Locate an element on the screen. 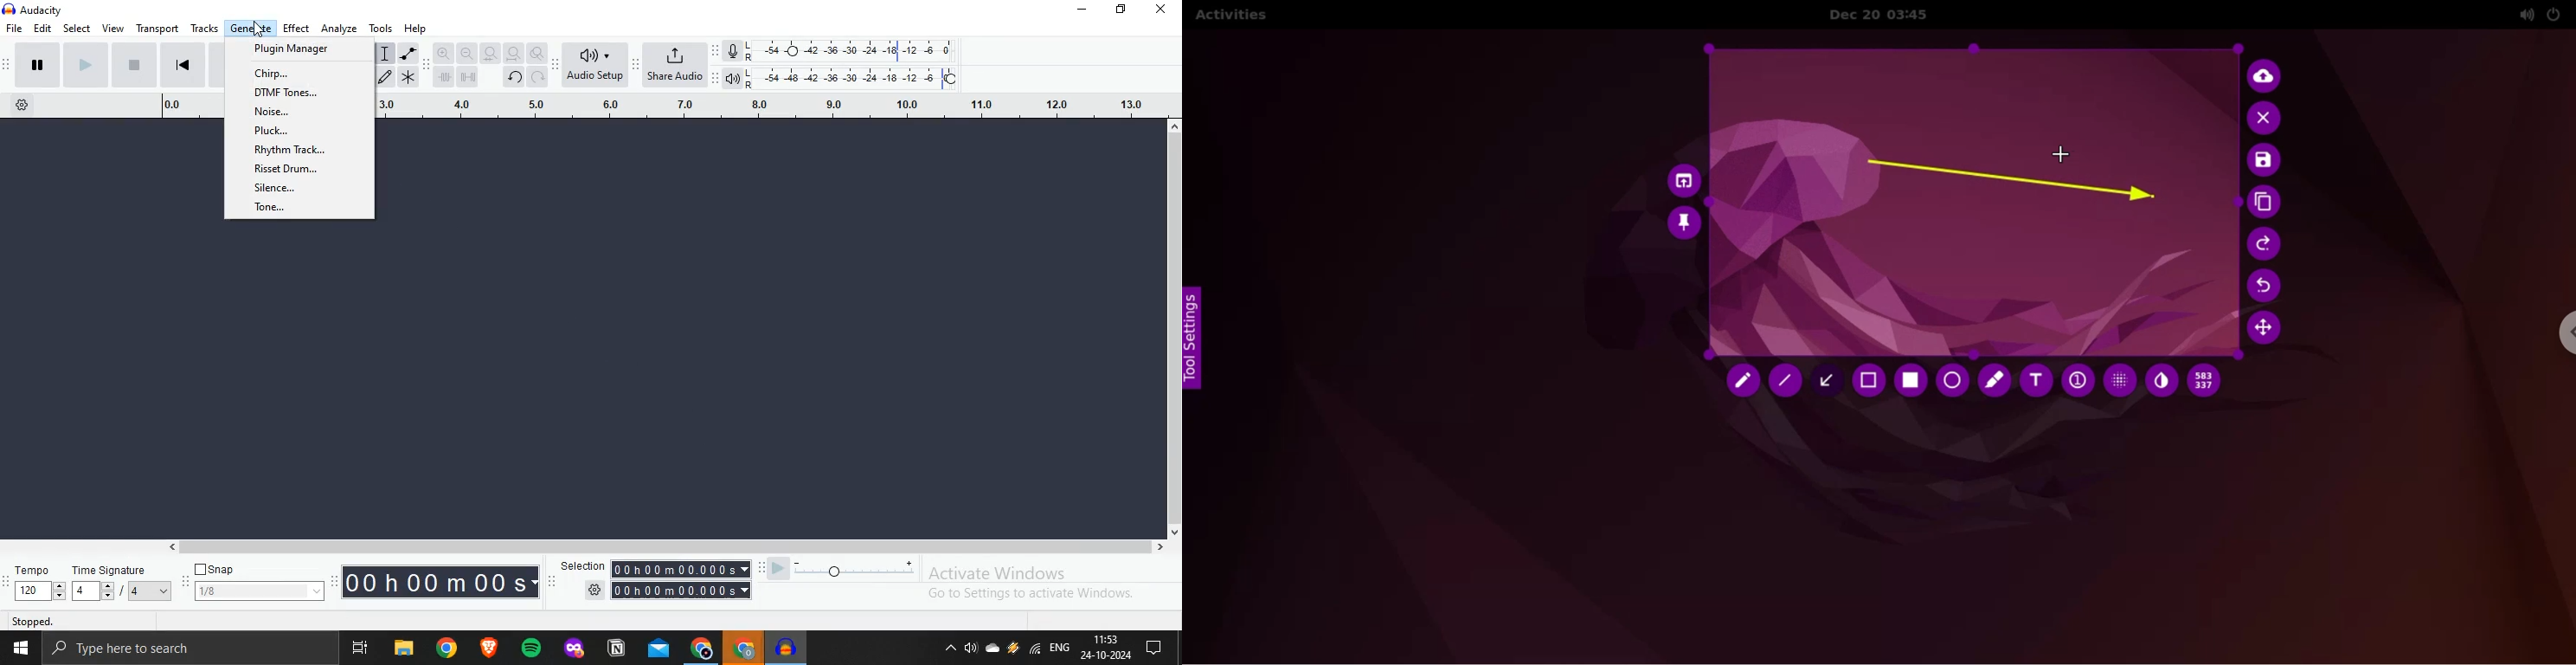  tone is located at coordinates (286, 210).